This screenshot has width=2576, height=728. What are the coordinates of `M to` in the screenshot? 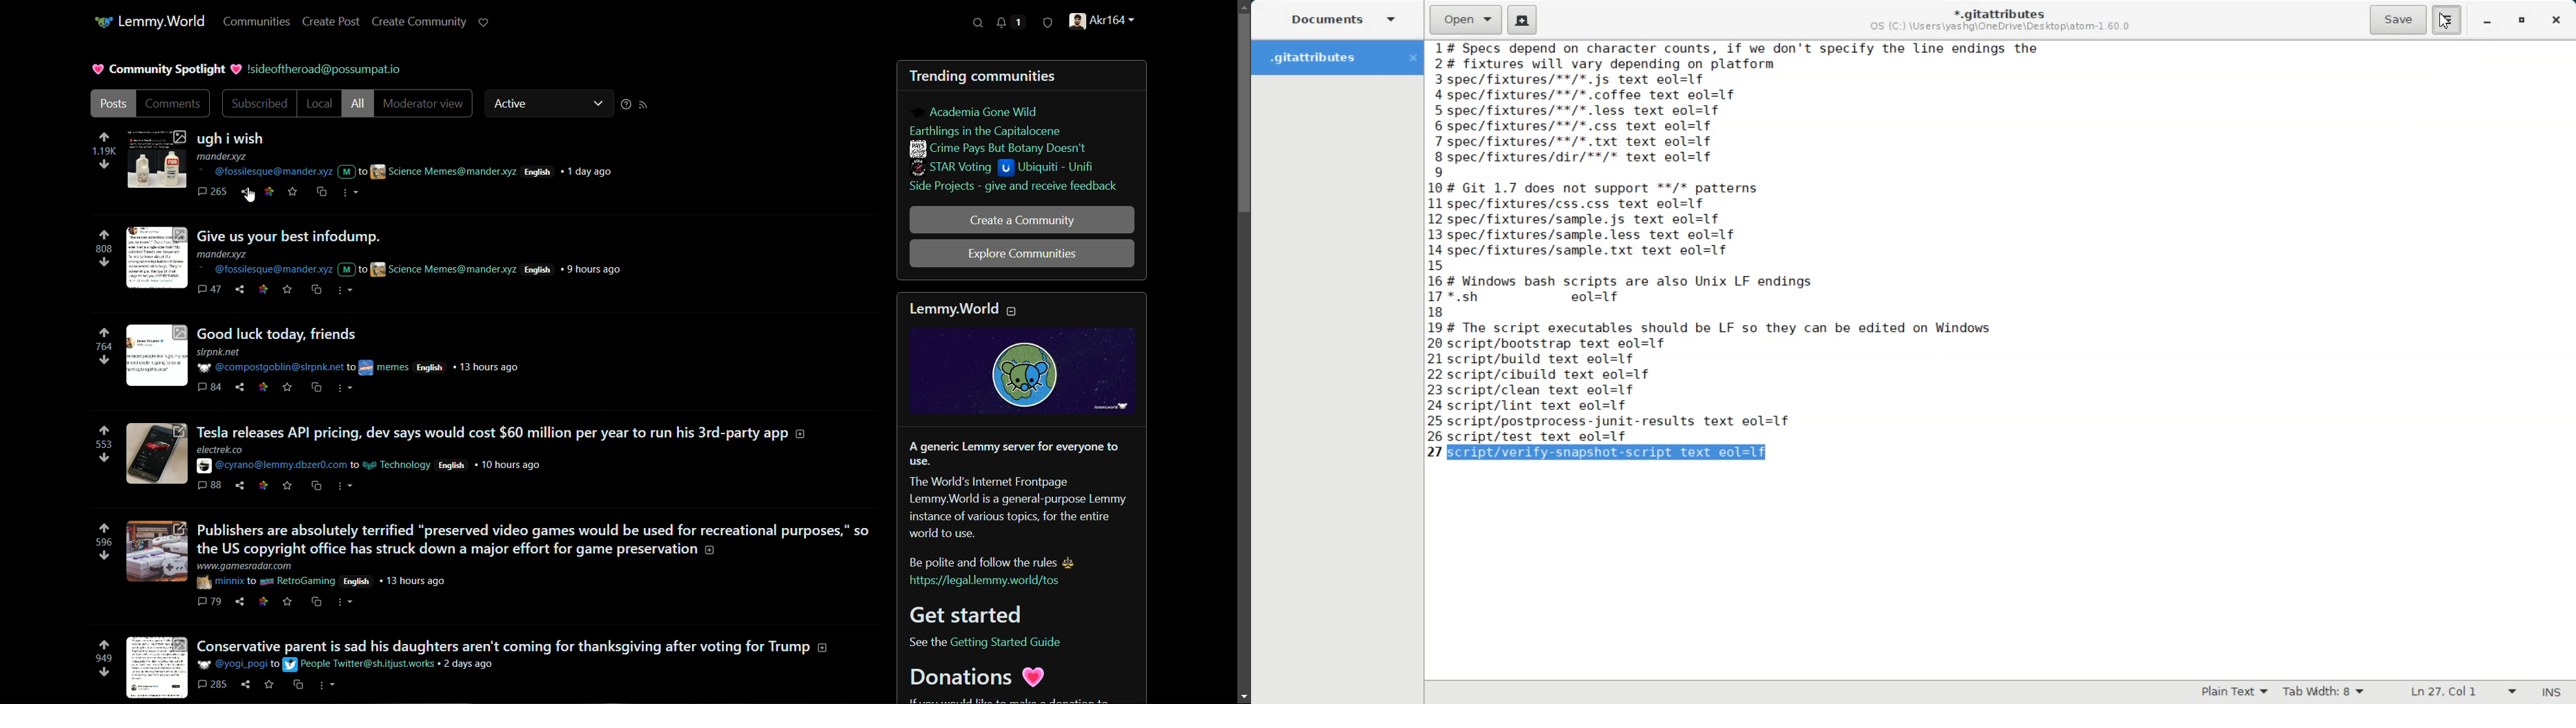 It's located at (352, 169).